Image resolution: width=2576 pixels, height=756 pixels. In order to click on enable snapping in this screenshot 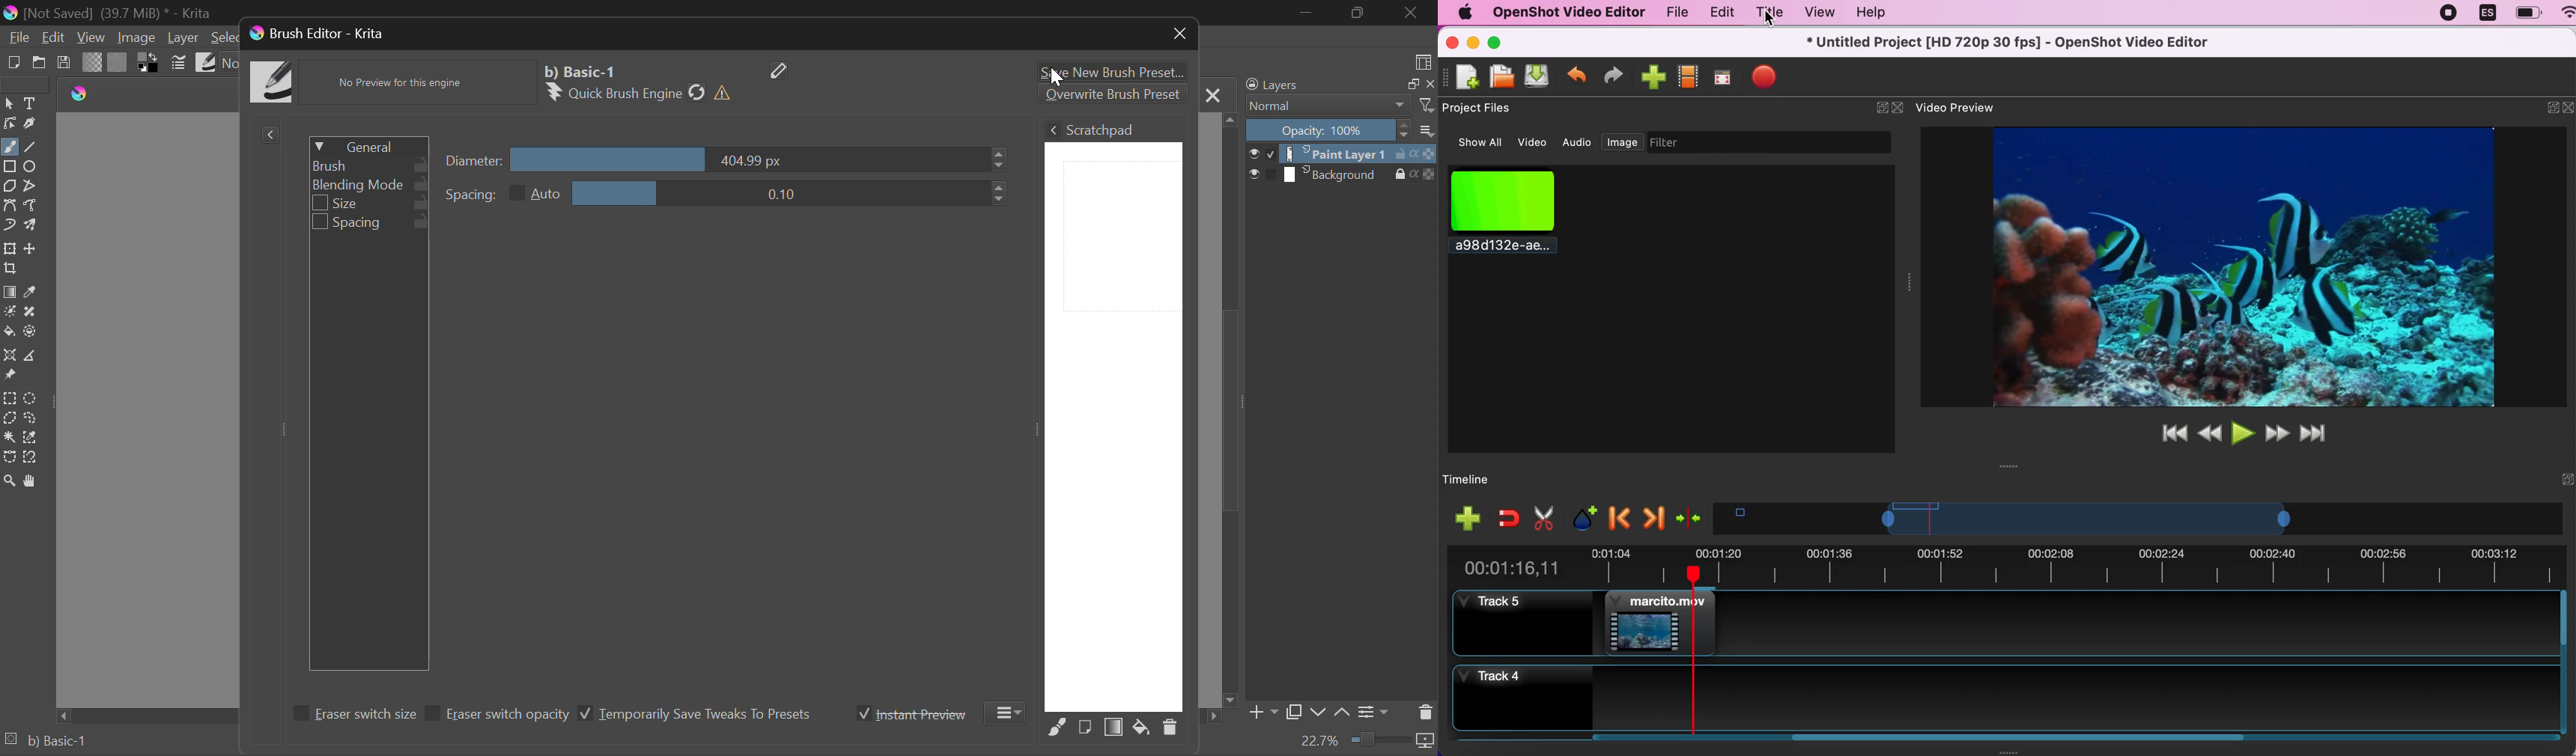, I will do `click(1505, 518)`.